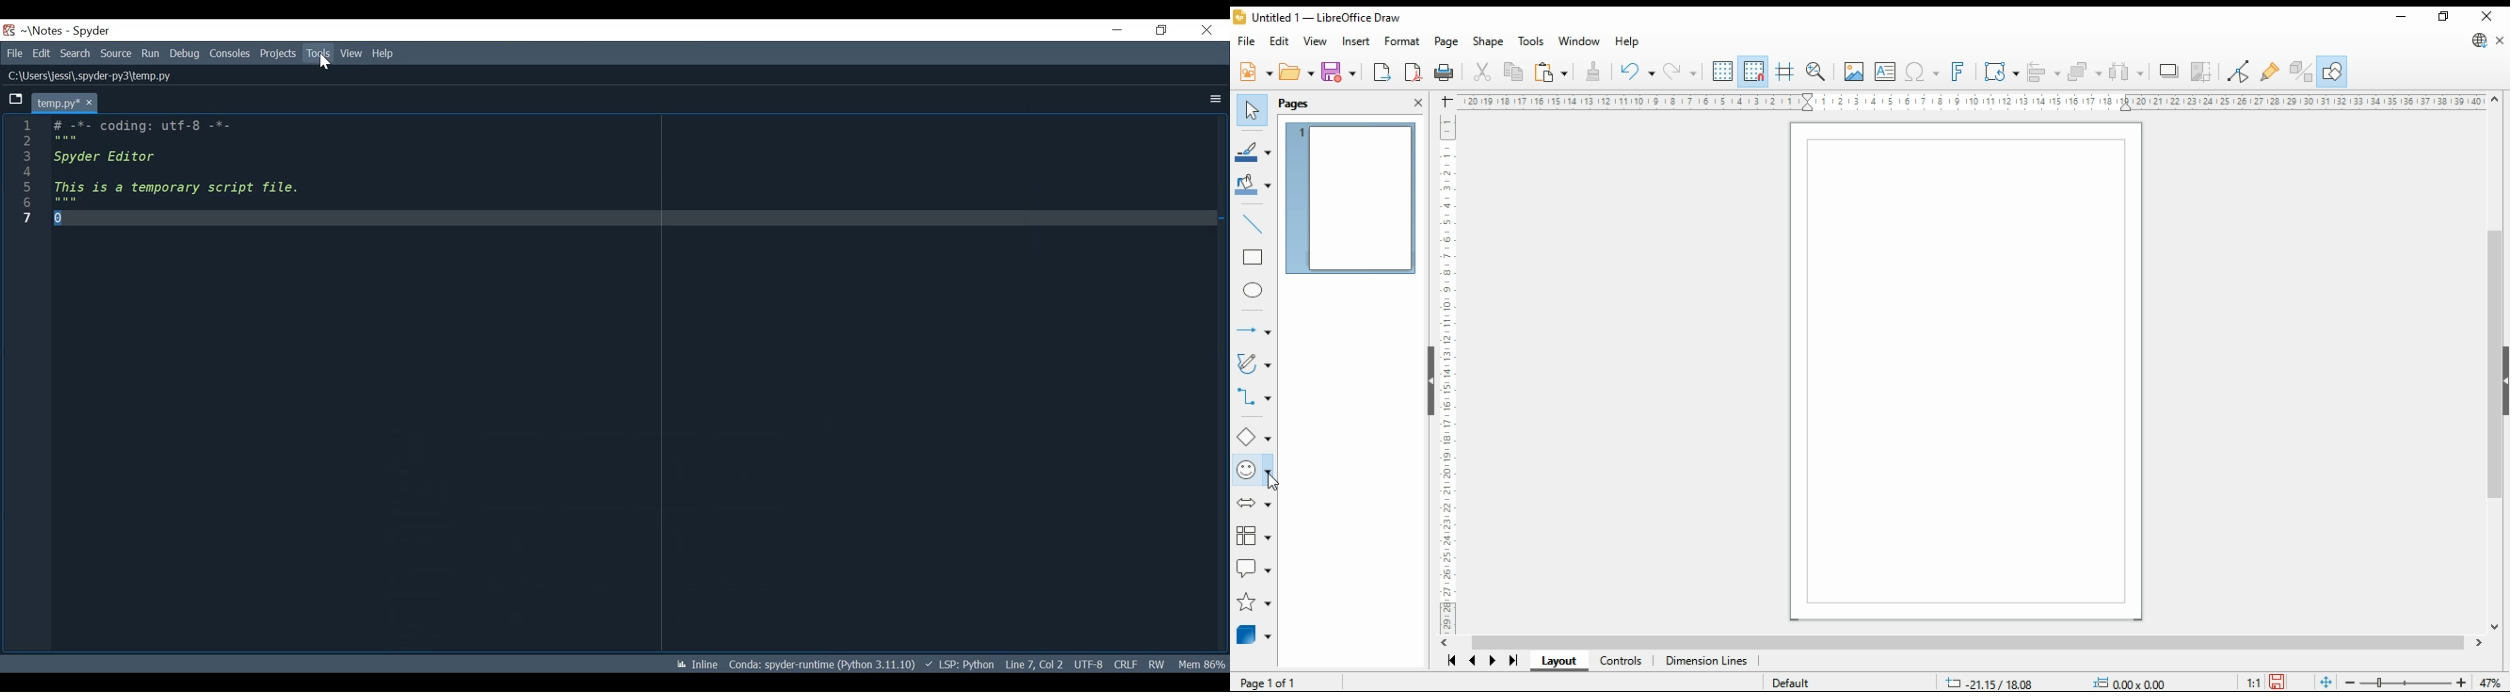 The width and height of the screenshot is (2520, 700). What do you see at coordinates (1253, 635) in the screenshot?
I see `3D objects` at bounding box center [1253, 635].